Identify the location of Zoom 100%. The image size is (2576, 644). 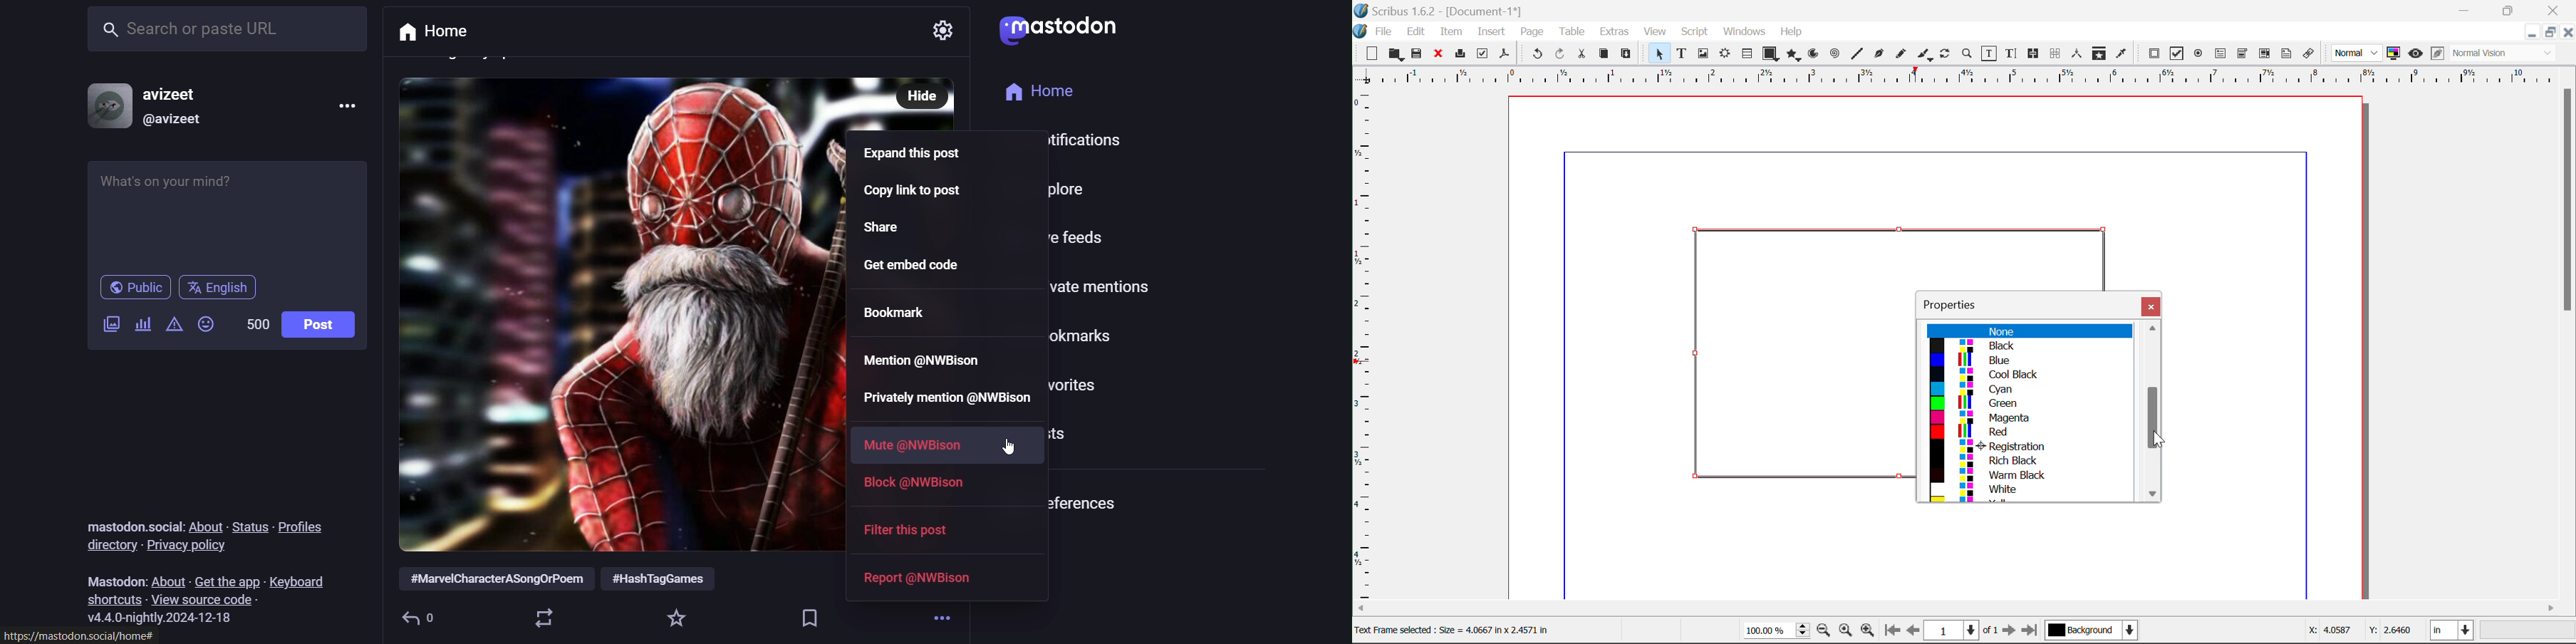
(1777, 631).